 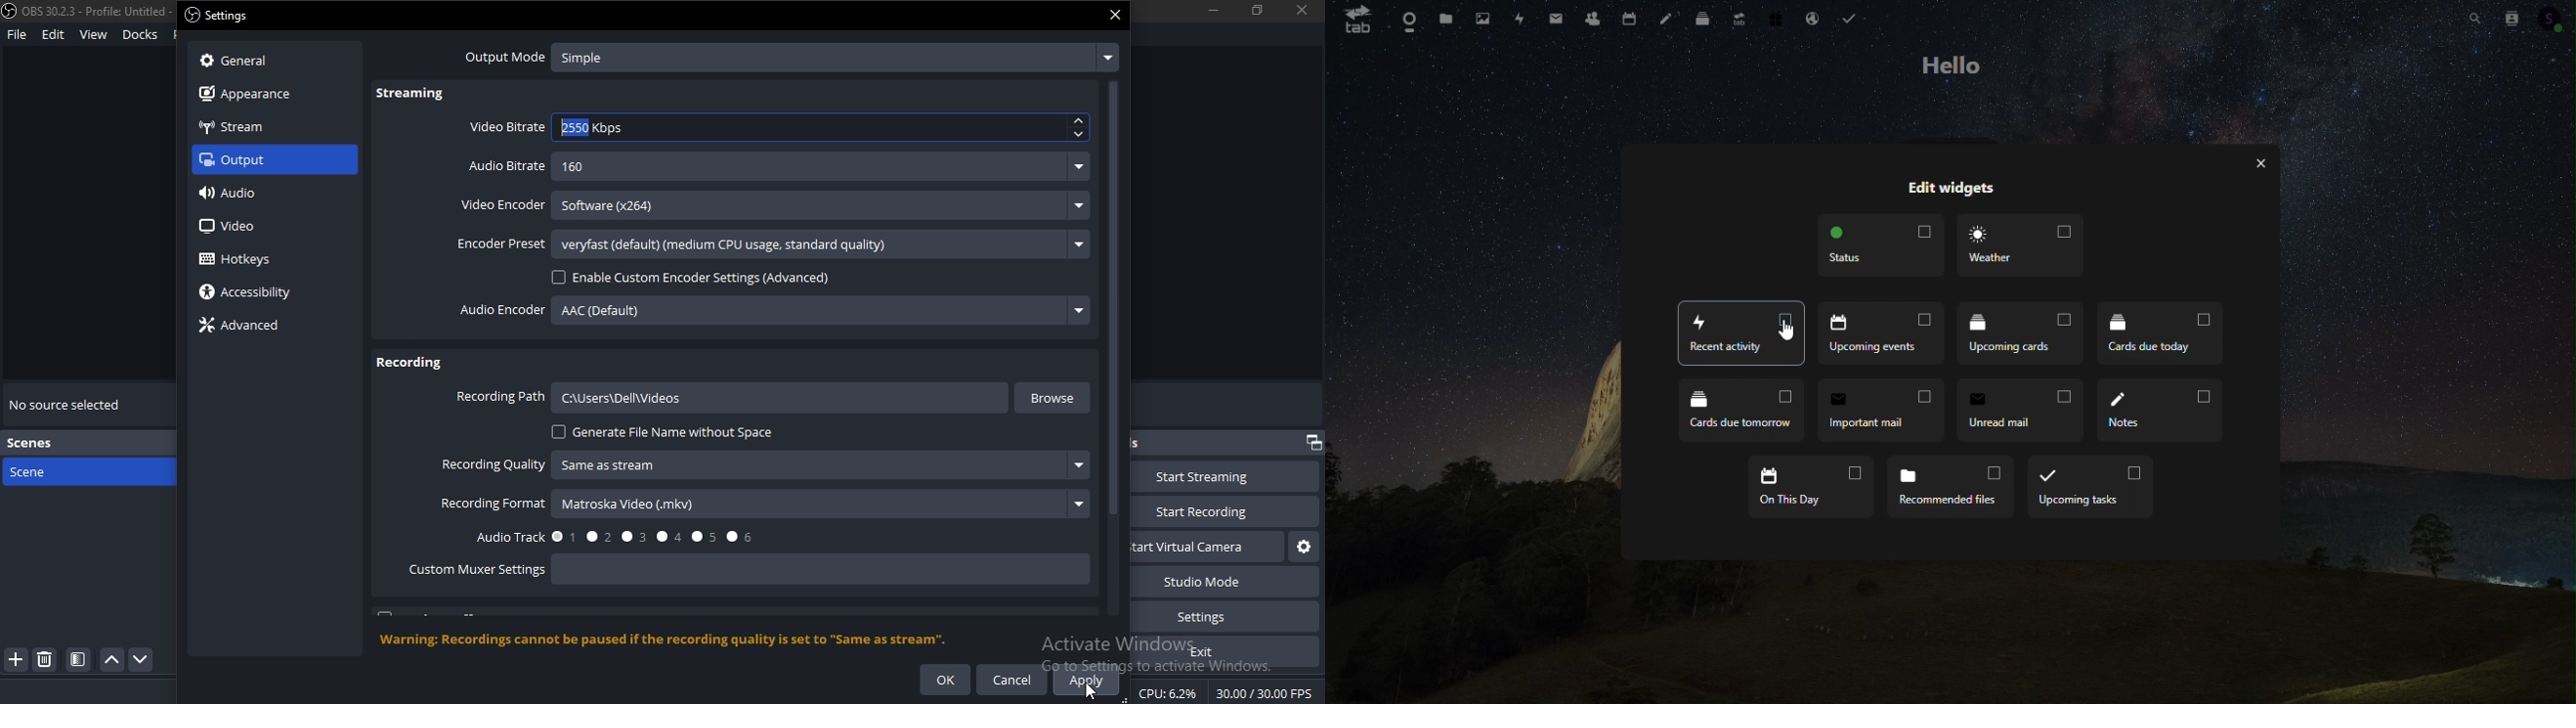 What do you see at coordinates (1216, 581) in the screenshot?
I see `studio` at bounding box center [1216, 581].